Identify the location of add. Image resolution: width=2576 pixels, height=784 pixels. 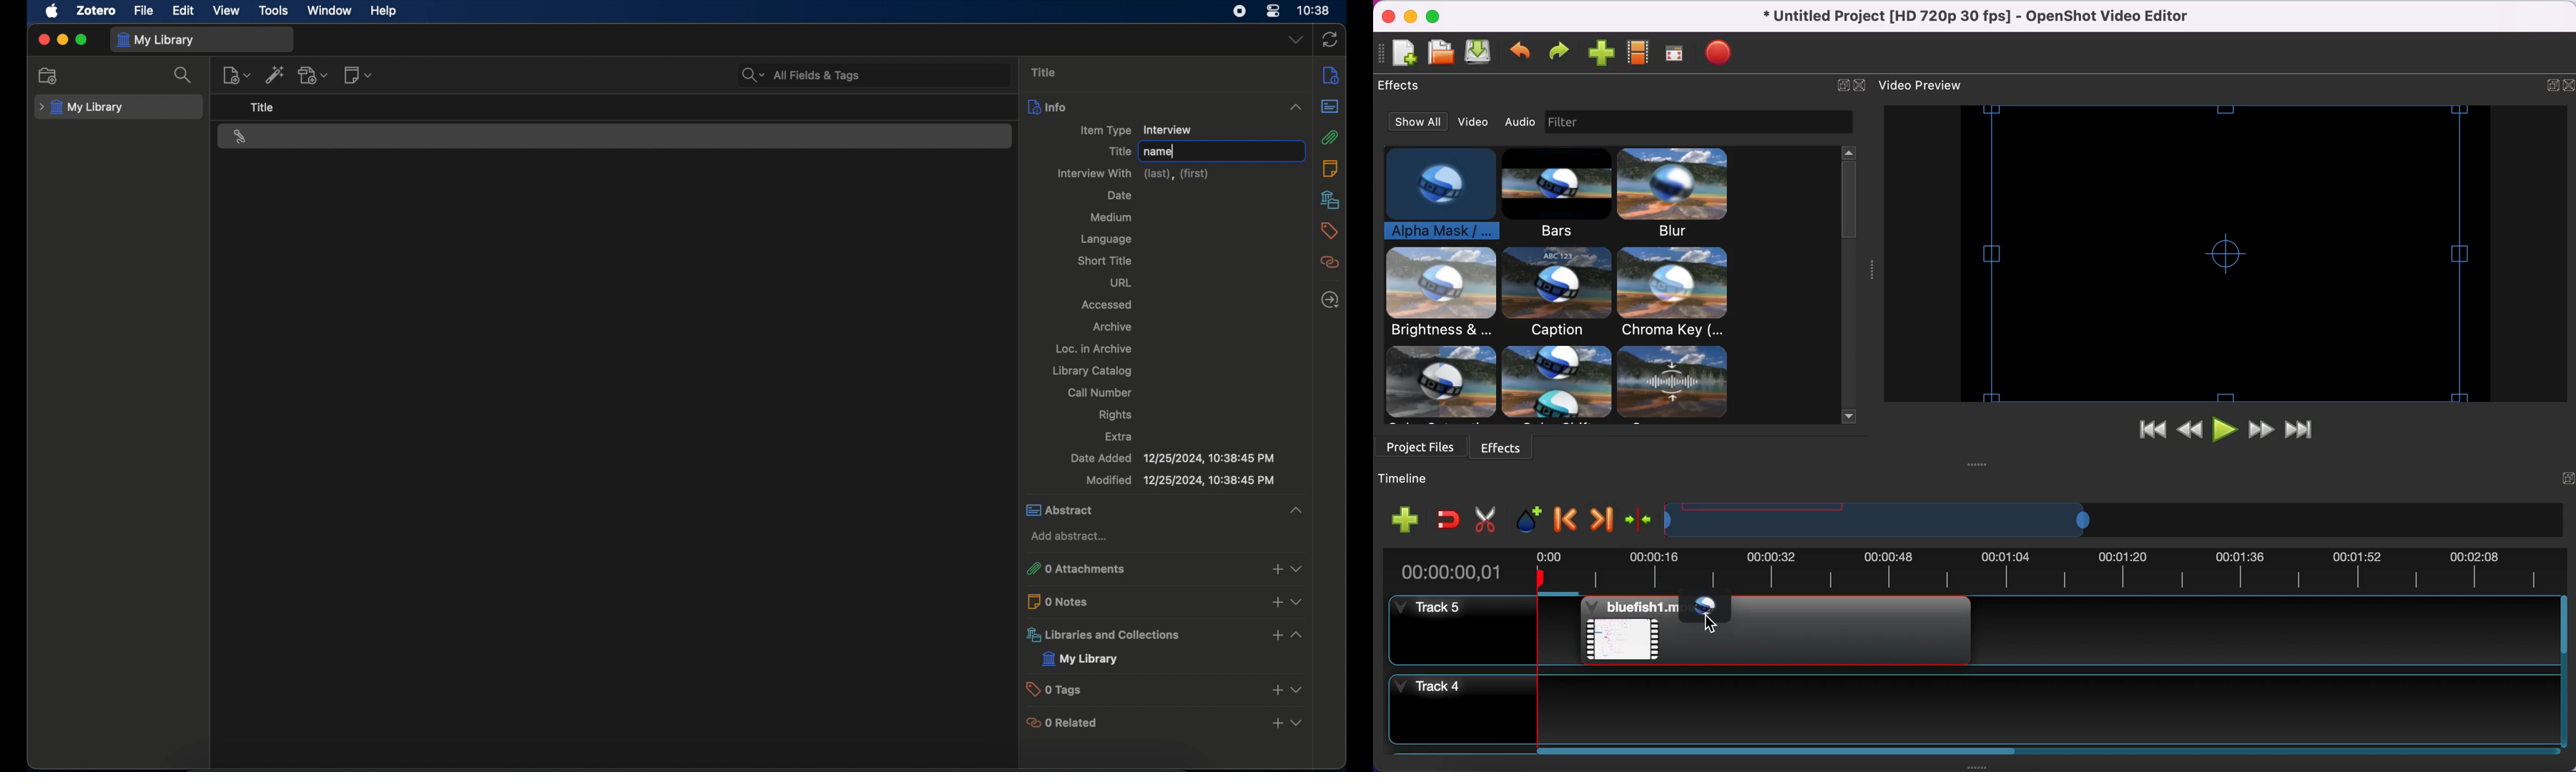
(1277, 604).